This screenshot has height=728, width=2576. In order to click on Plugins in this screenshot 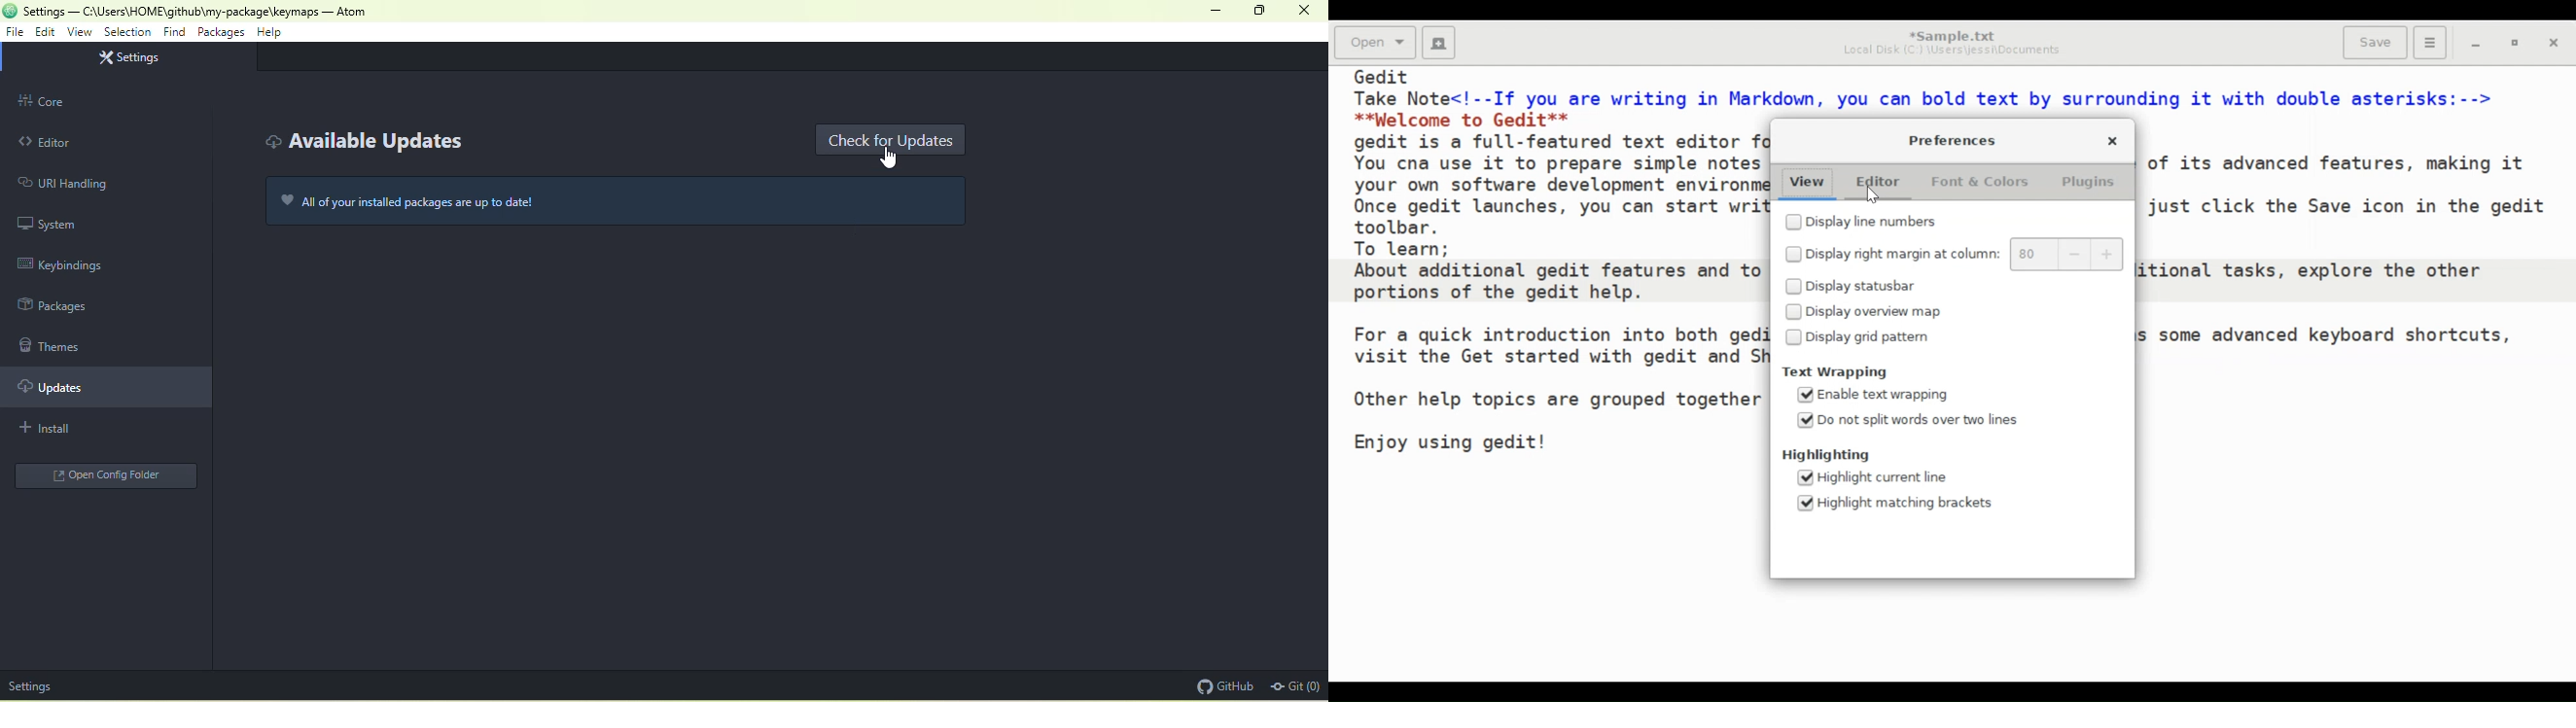, I will do `click(2088, 181)`.